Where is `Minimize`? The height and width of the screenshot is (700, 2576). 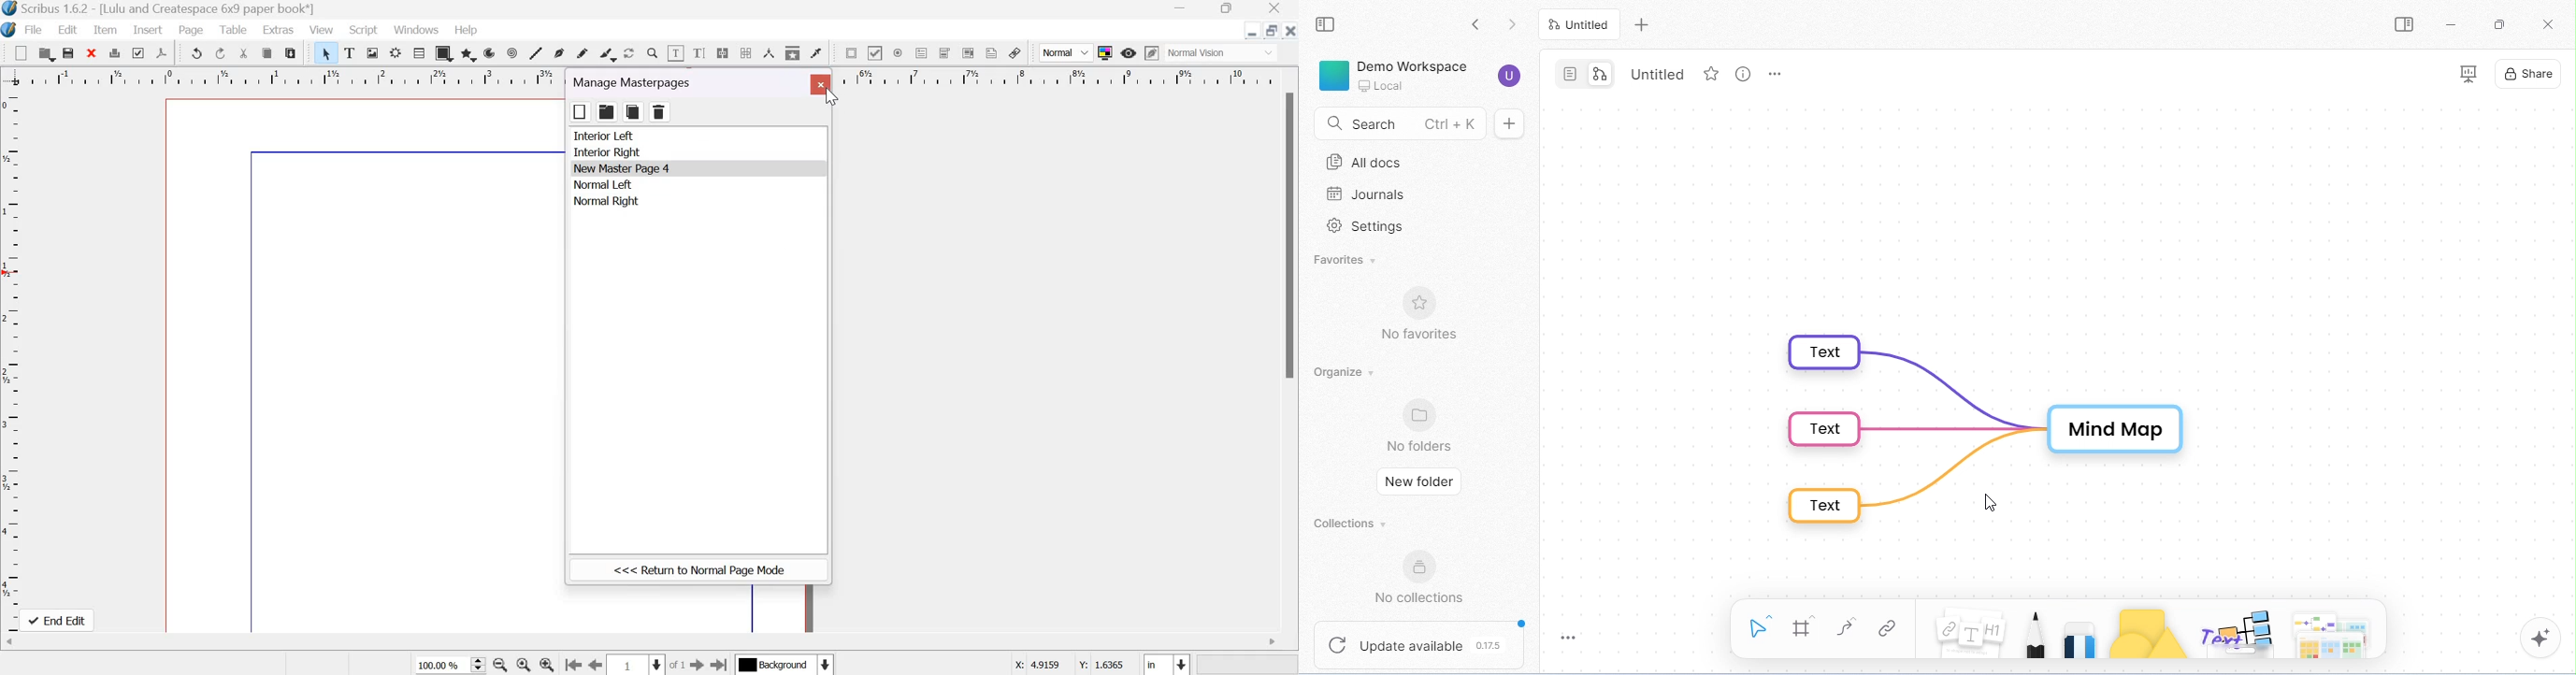 Minimize is located at coordinates (1251, 31).